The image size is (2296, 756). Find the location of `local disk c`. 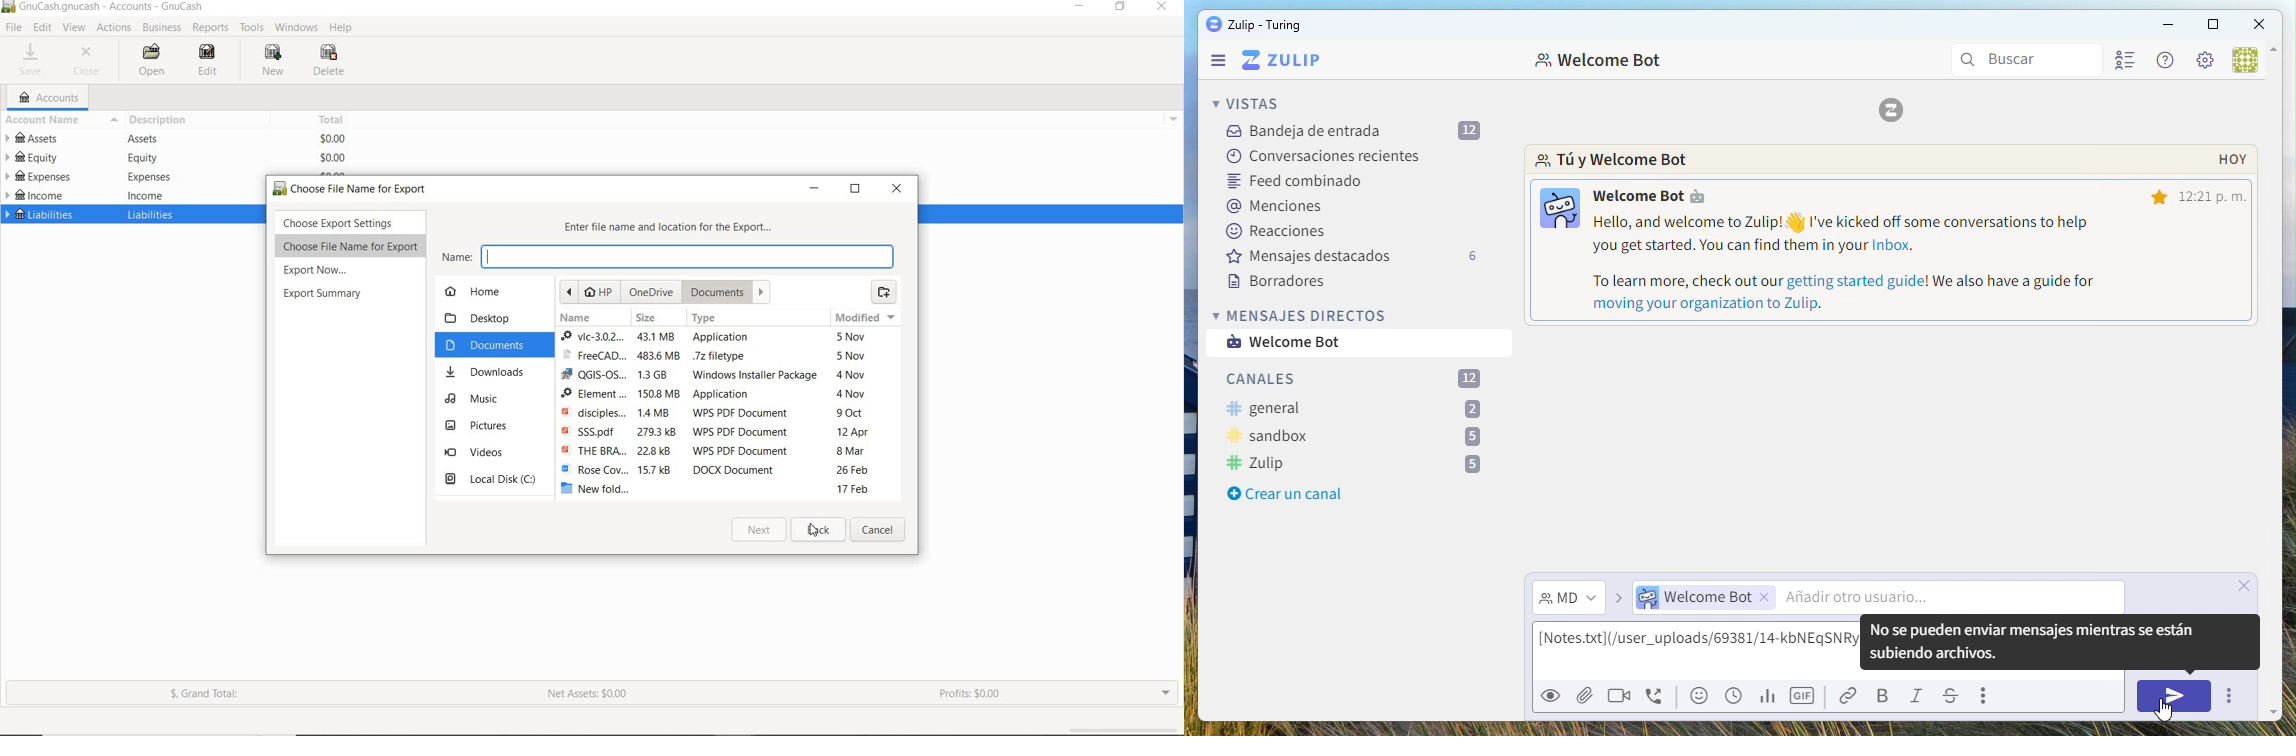

local disk c is located at coordinates (491, 479).